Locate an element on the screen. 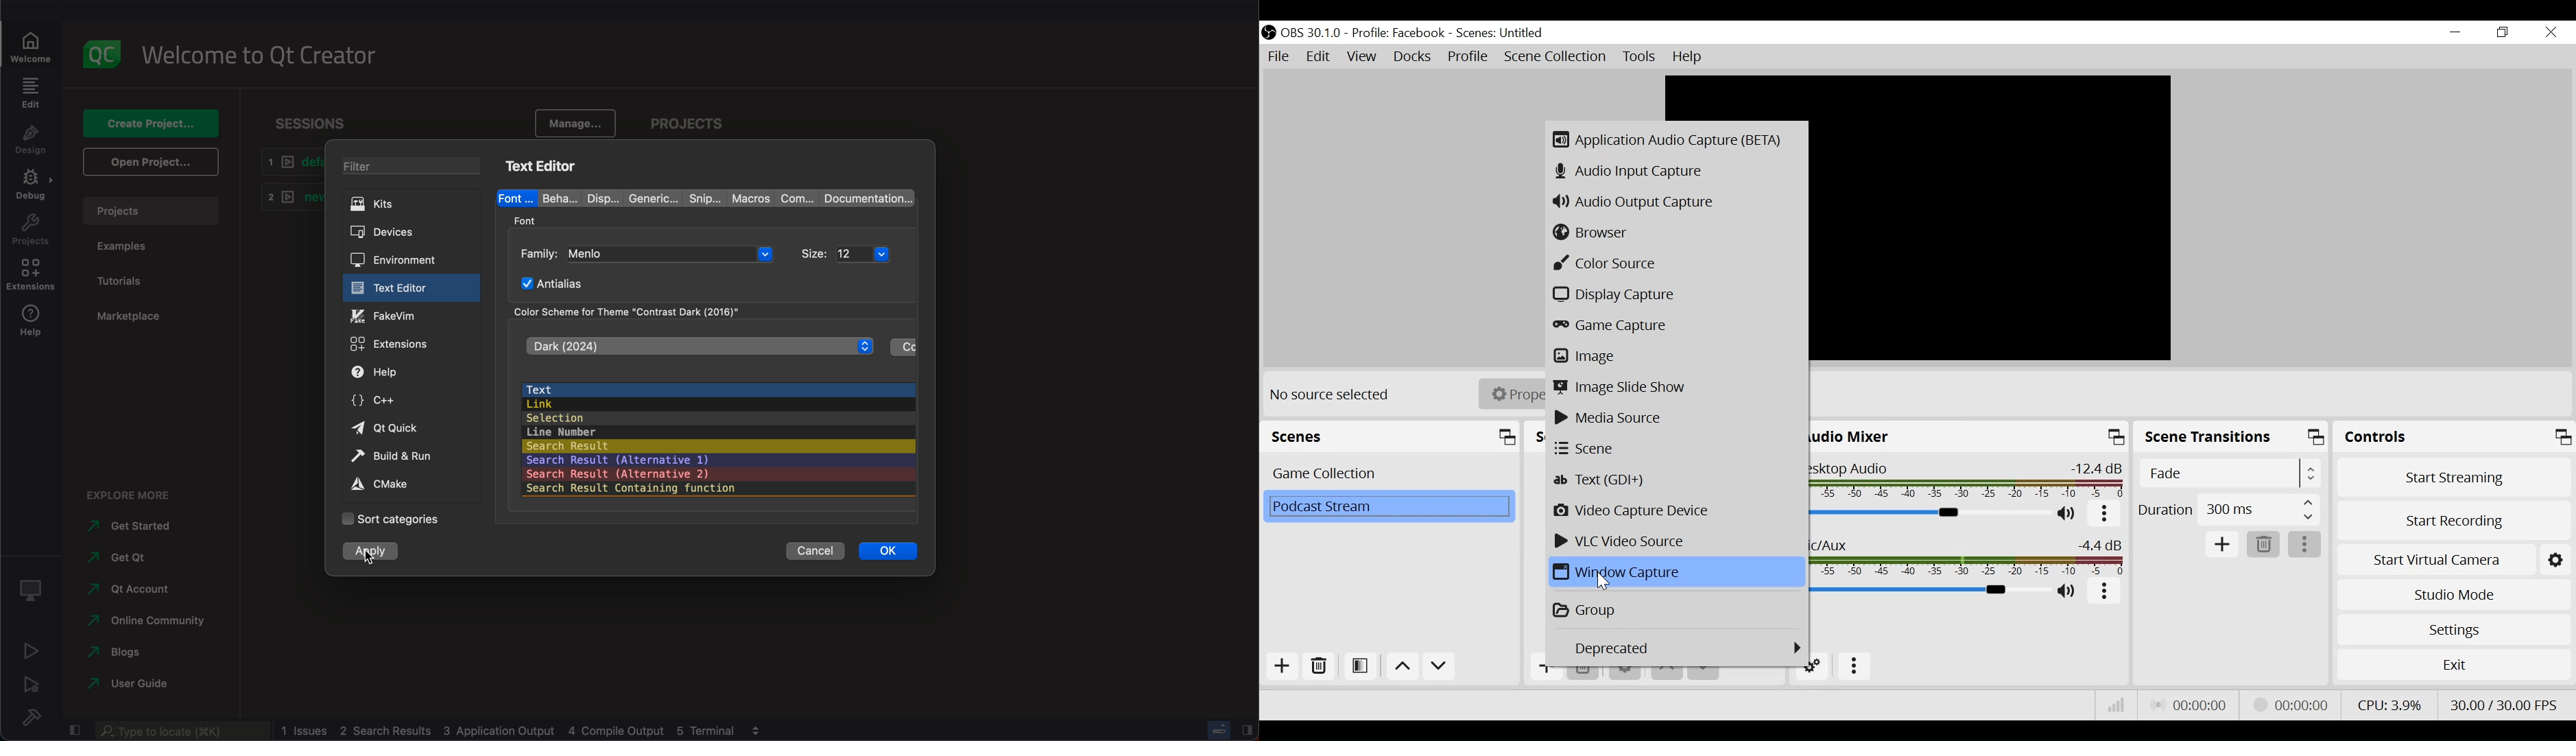 Image resolution: width=2576 pixels, height=756 pixels. started is located at coordinates (125, 528).